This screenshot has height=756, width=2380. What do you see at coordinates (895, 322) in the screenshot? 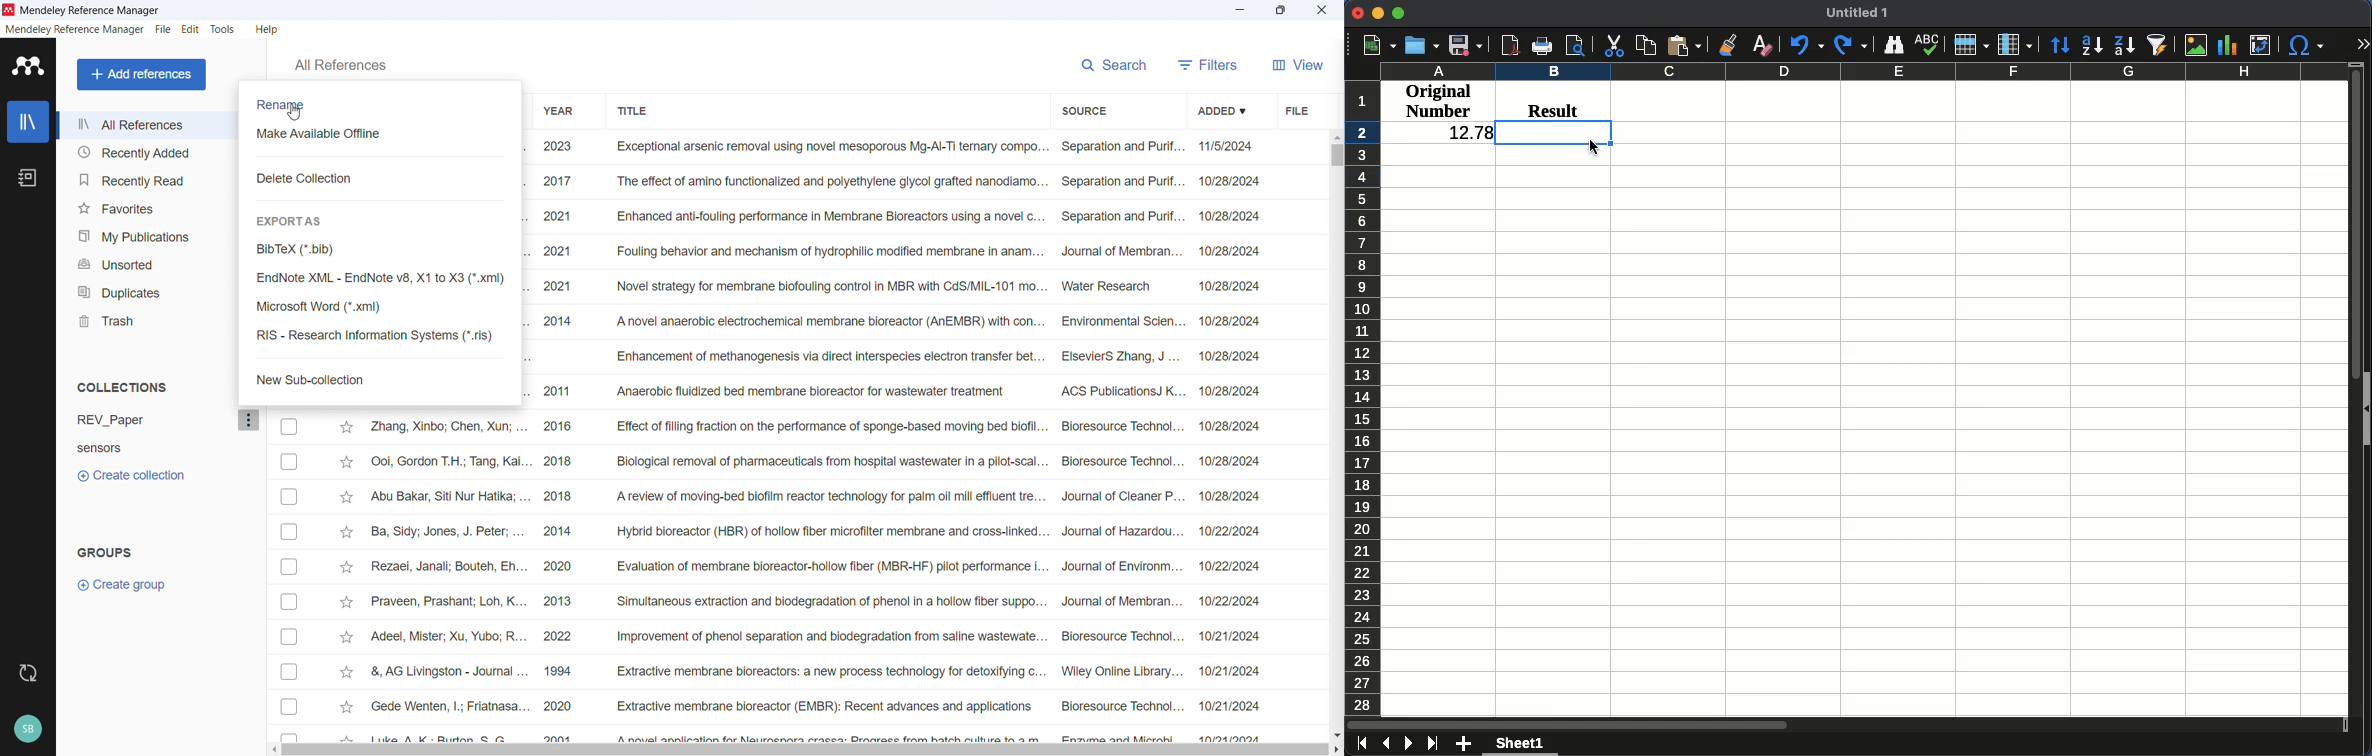
I see `Katuri, Krishna P.; Werner, ... 2014 A novel anaerobic electrochemical membrane bioreactor (AnEMBR) with con... Environmental Scien... 10/28/2024` at bounding box center [895, 322].